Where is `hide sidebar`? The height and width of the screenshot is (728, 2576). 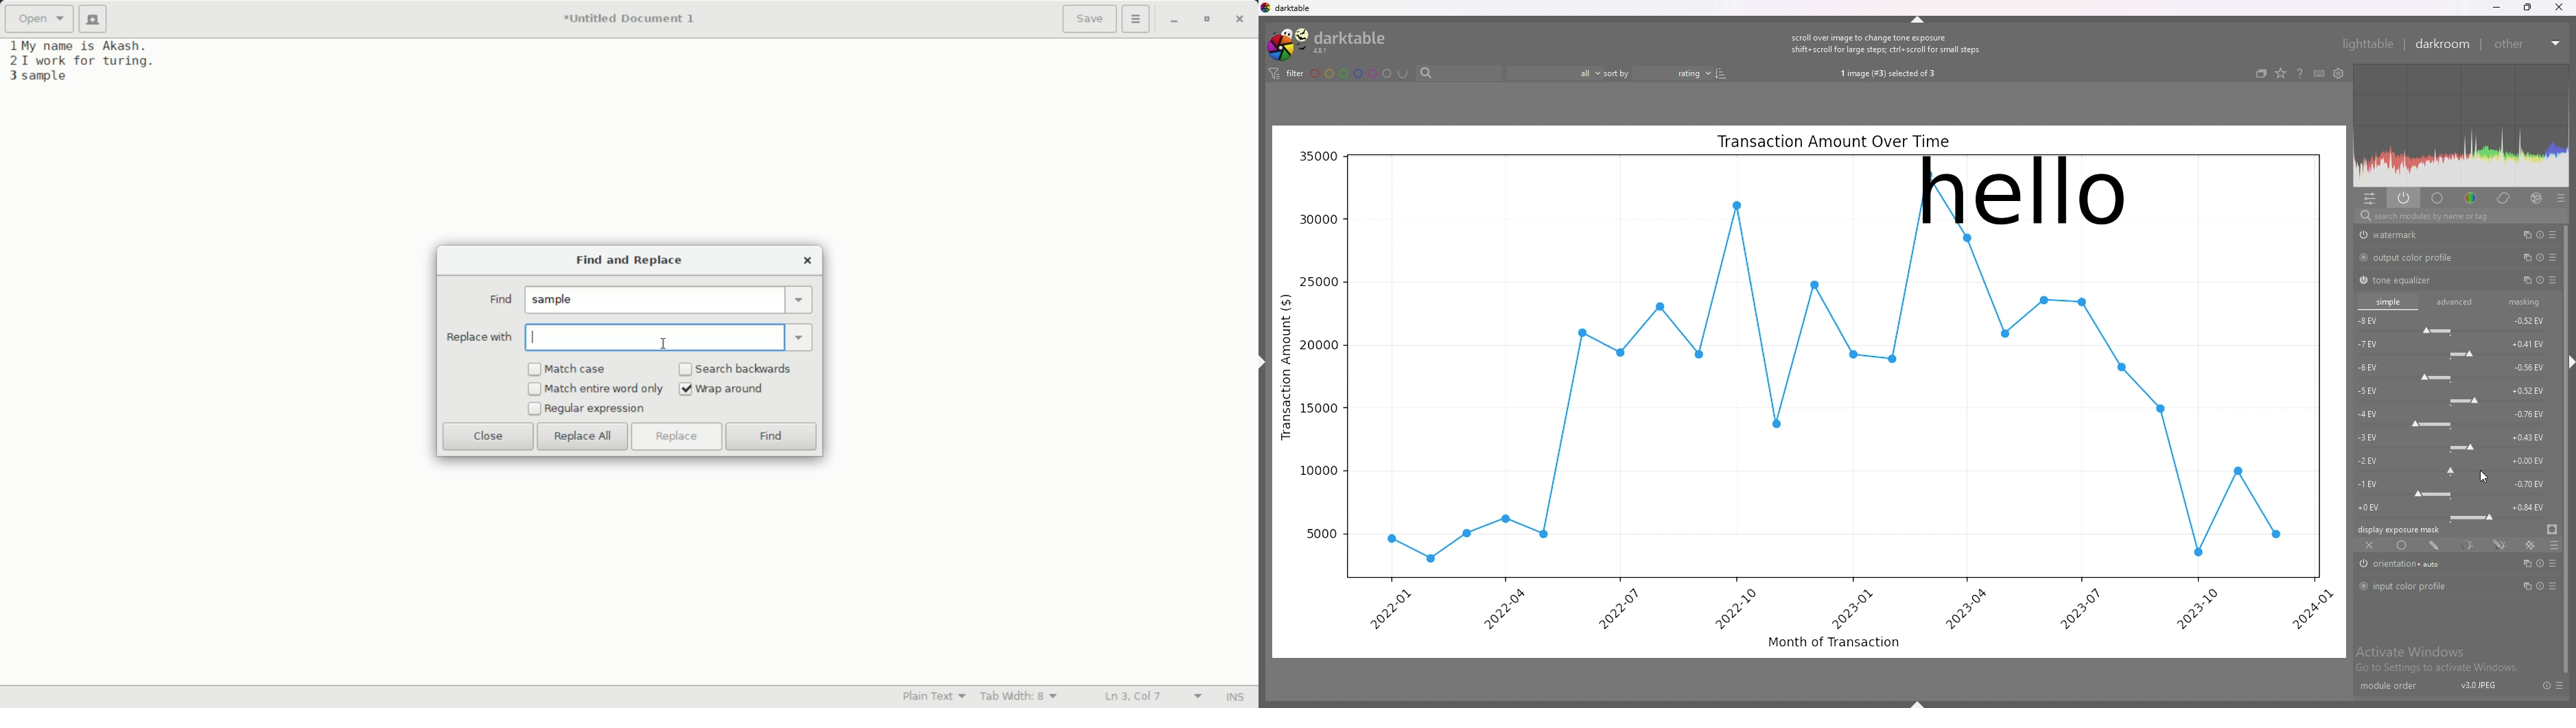 hide sidebar is located at coordinates (2572, 364).